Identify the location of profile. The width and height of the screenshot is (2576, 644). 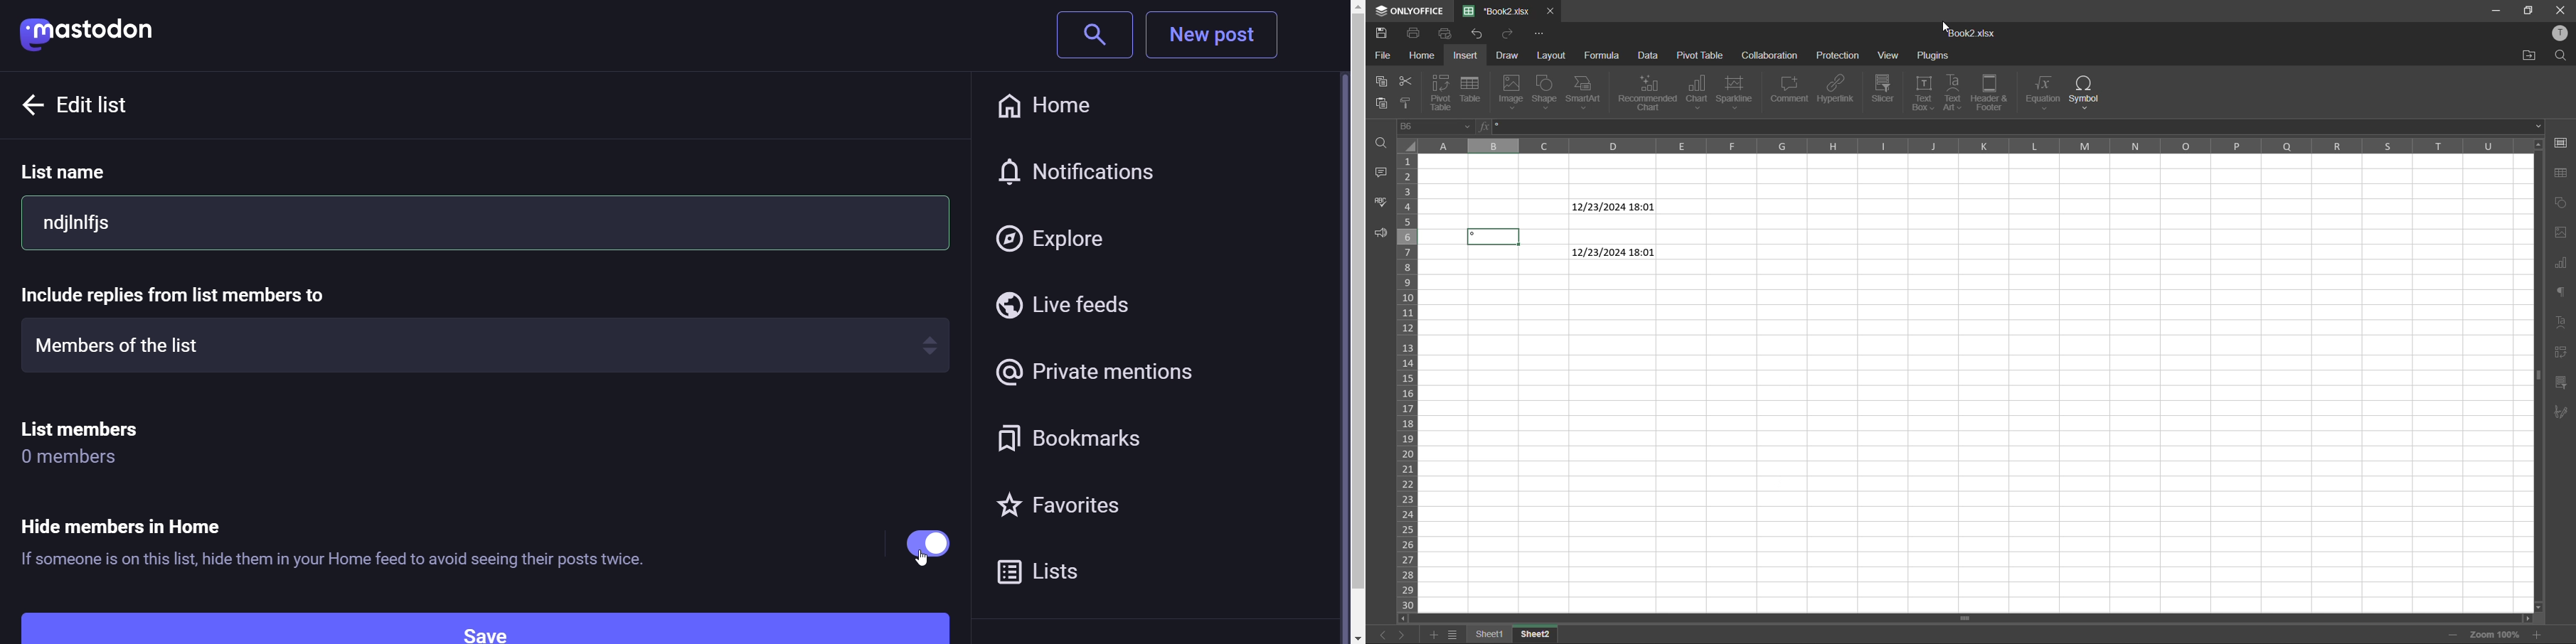
(2560, 33).